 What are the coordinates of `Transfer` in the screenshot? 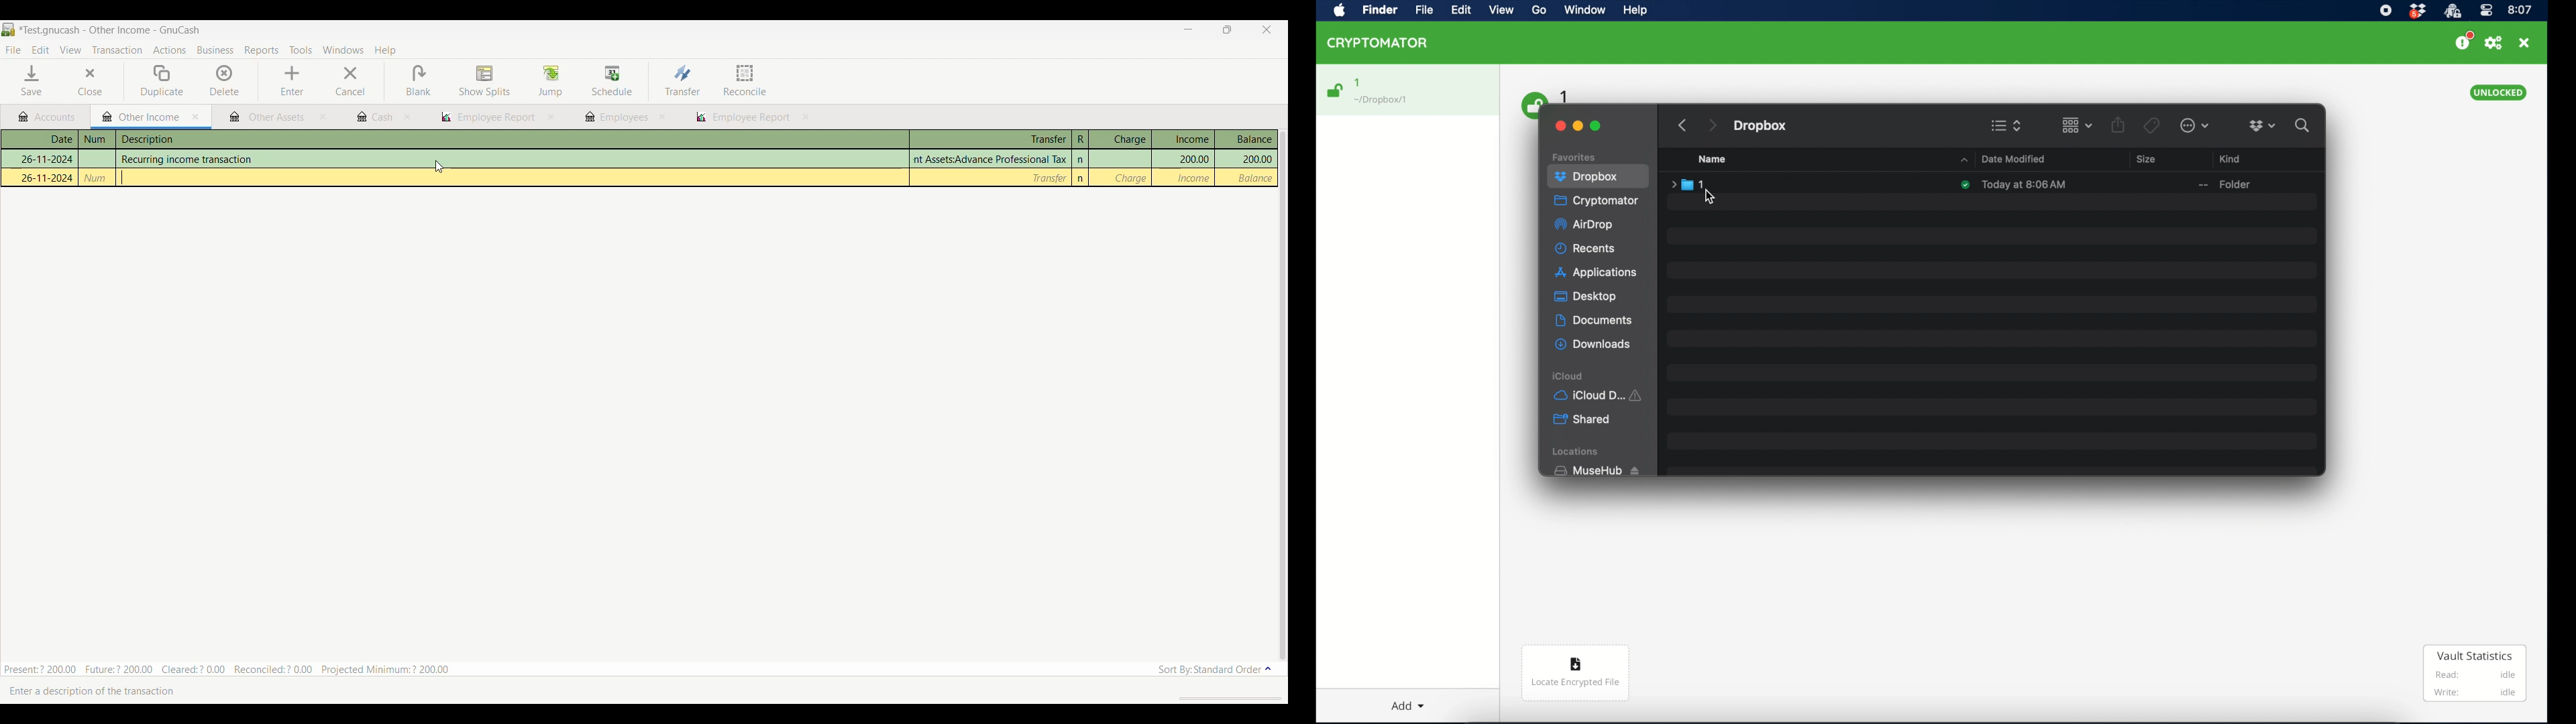 It's located at (682, 80).